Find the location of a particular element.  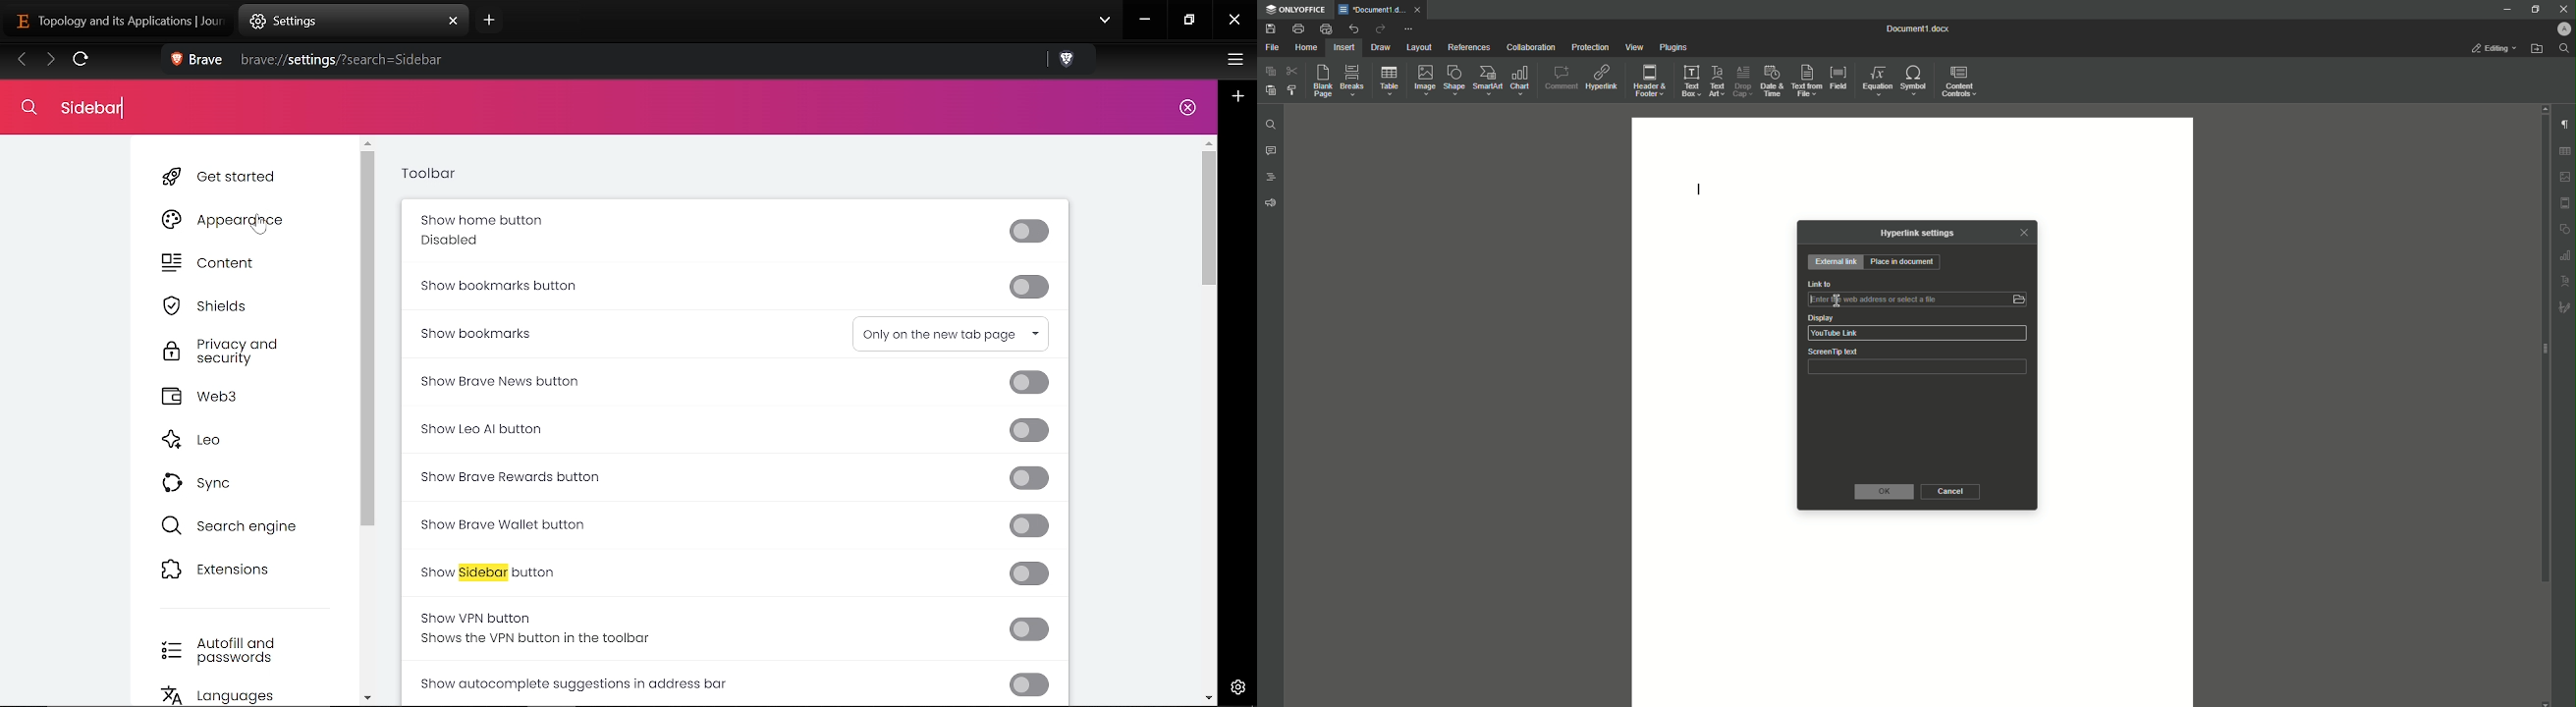

Redo is located at coordinates (1379, 29).